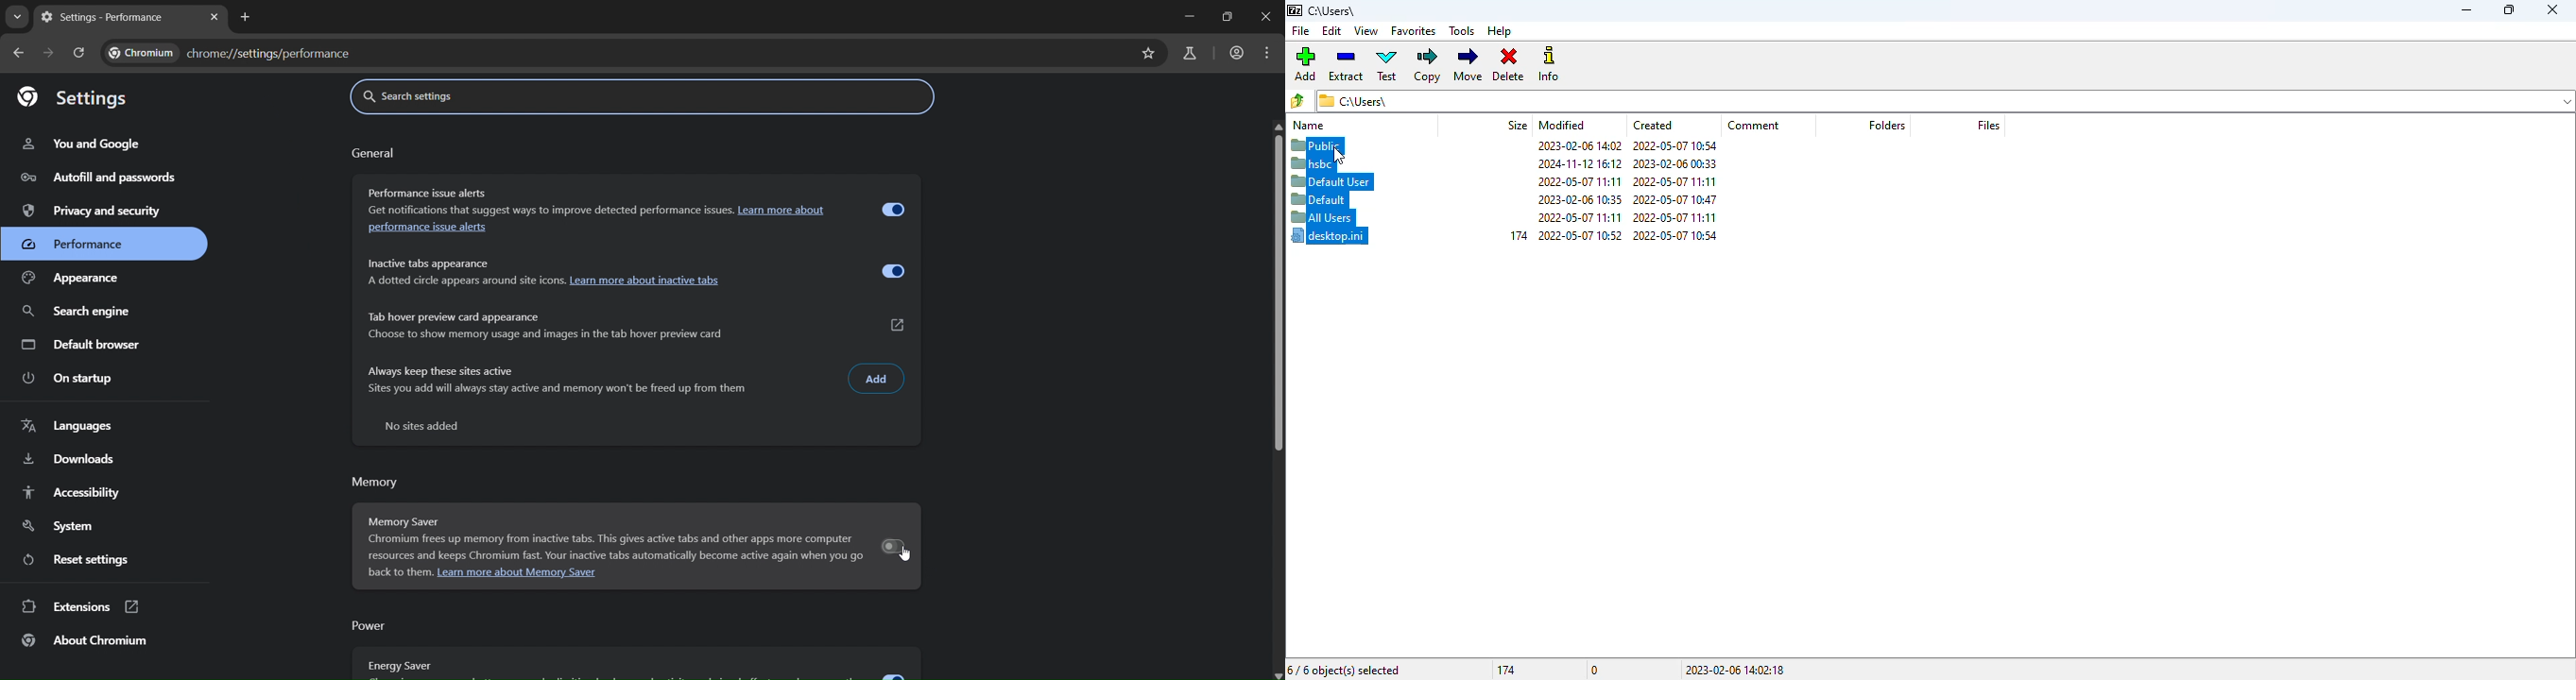 Image resolution: width=2576 pixels, height=700 pixels. What do you see at coordinates (1332, 31) in the screenshot?
I see `edit` at bounding box center [1332, 31].